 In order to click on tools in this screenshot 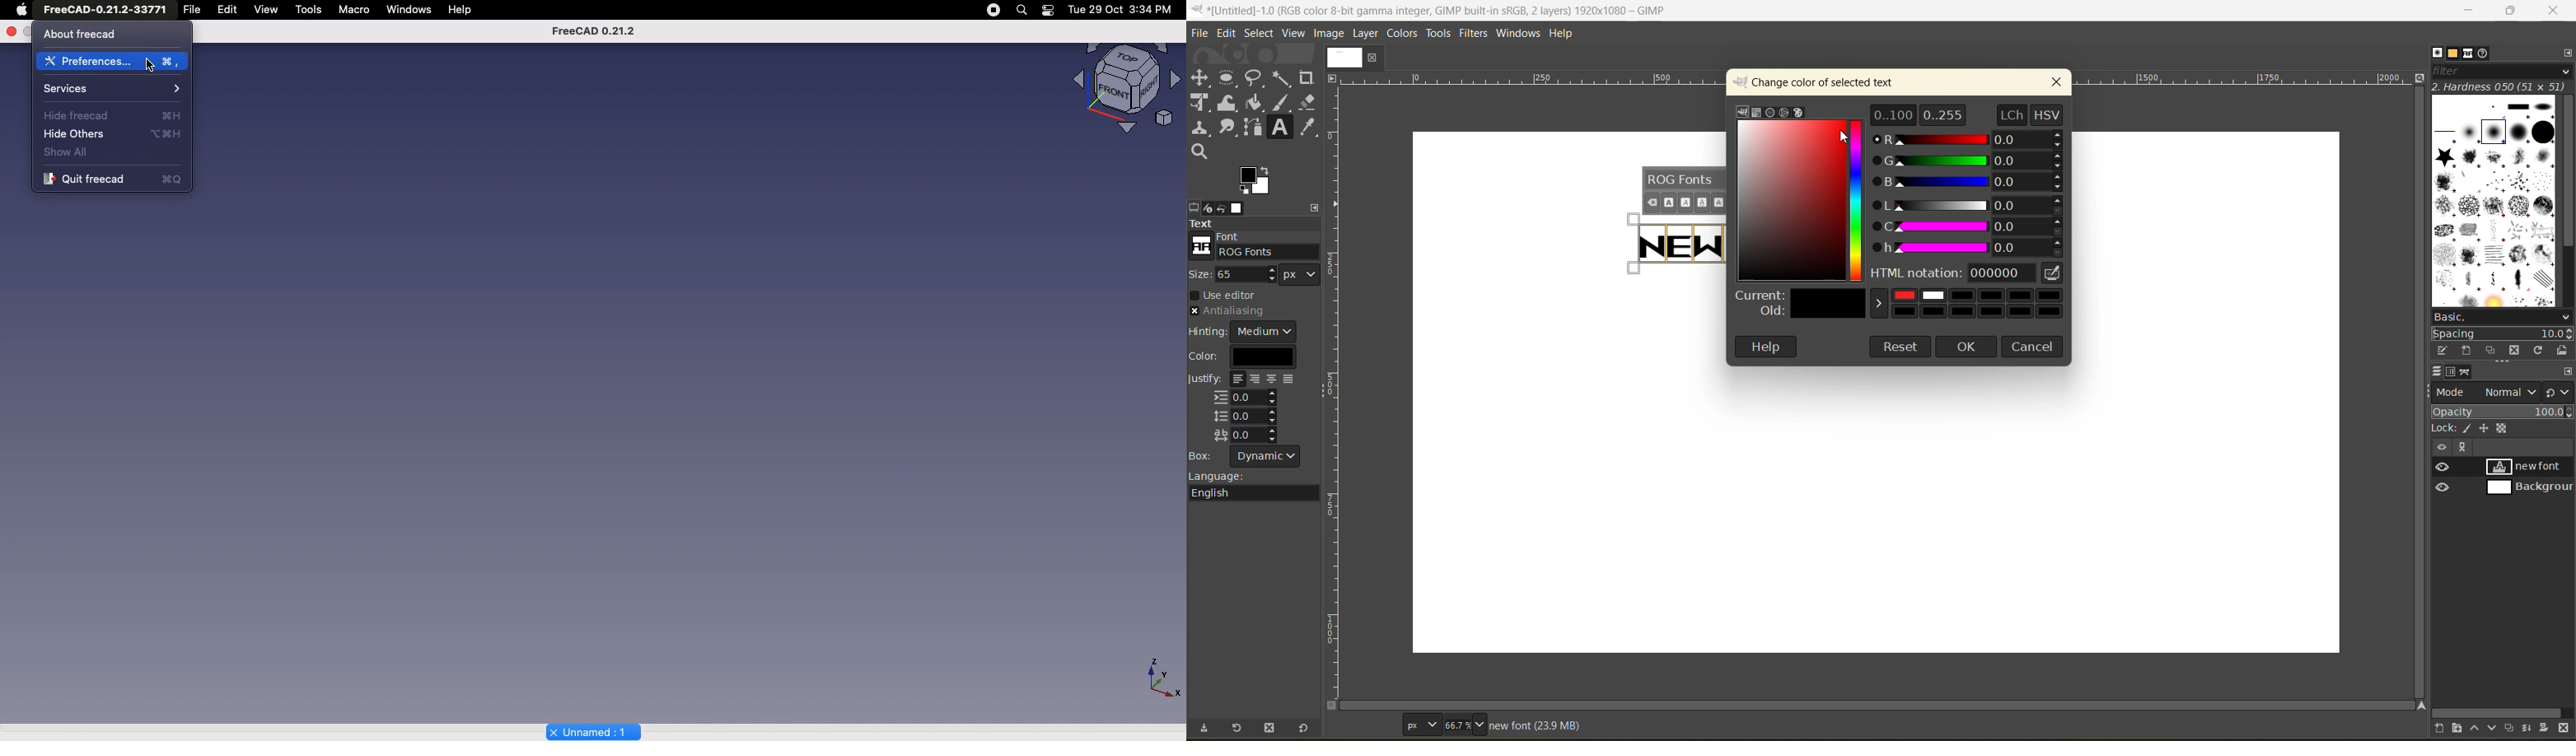, I will do `click(1255, 116)`.